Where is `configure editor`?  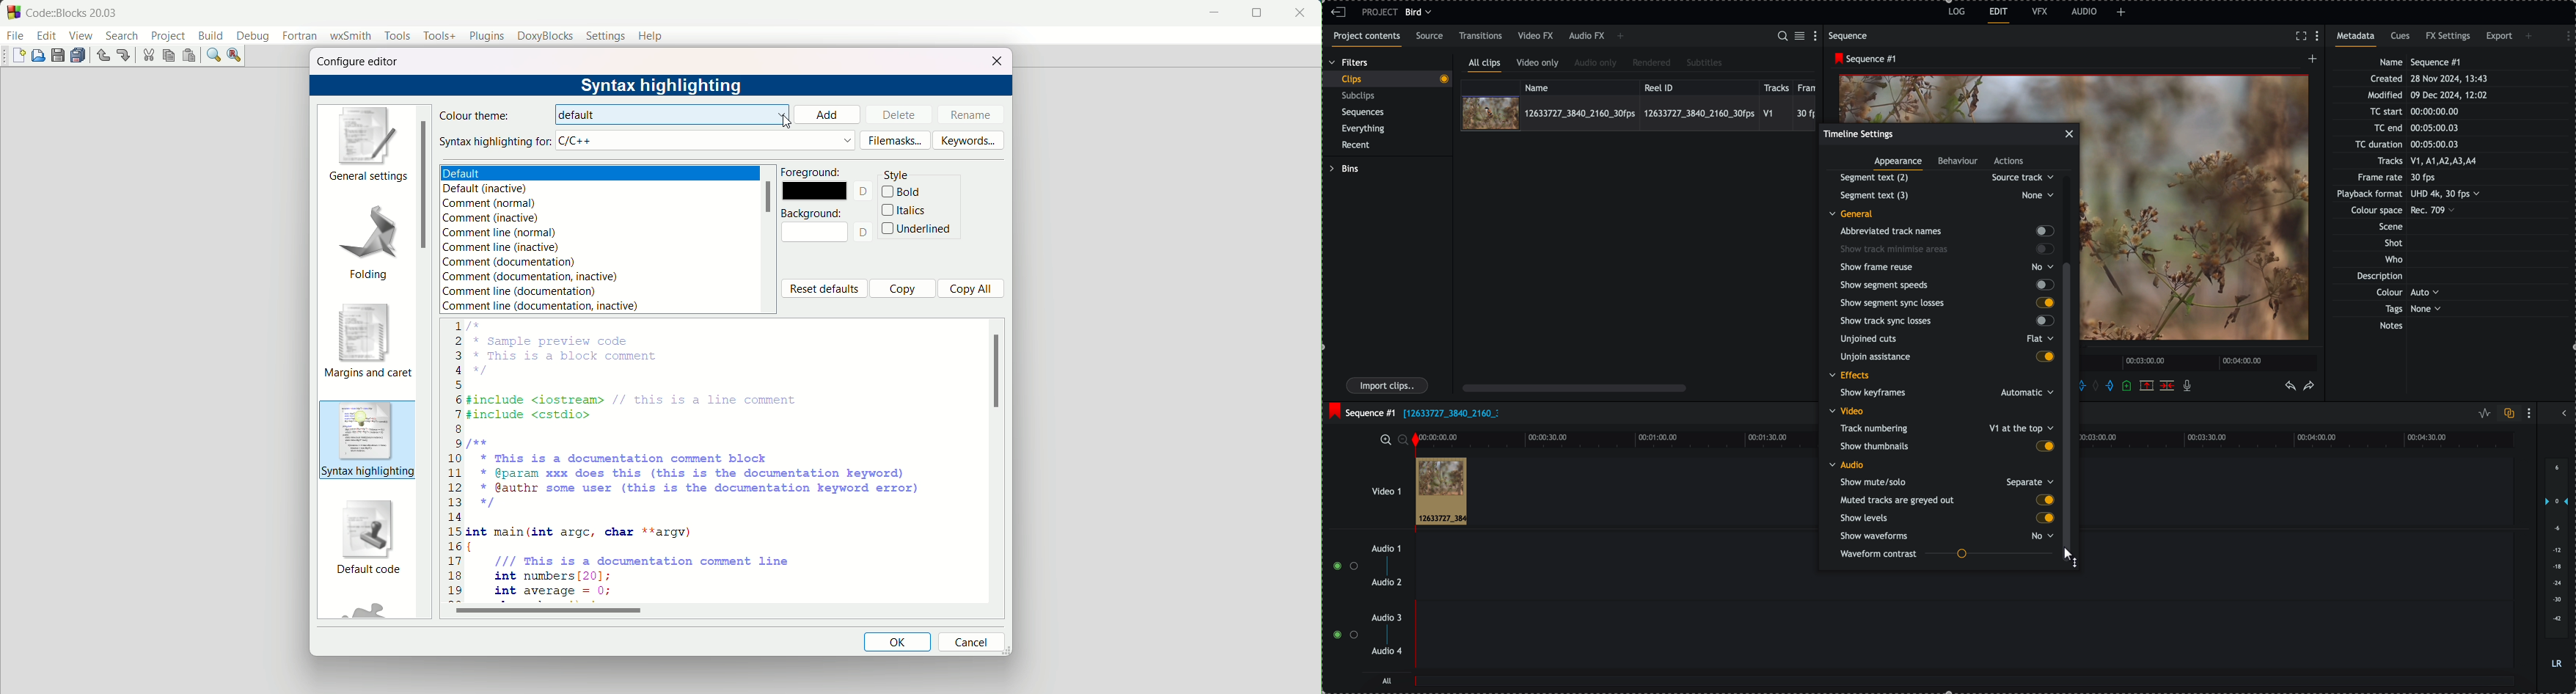
configure editor is located at coordinates (359, 62).